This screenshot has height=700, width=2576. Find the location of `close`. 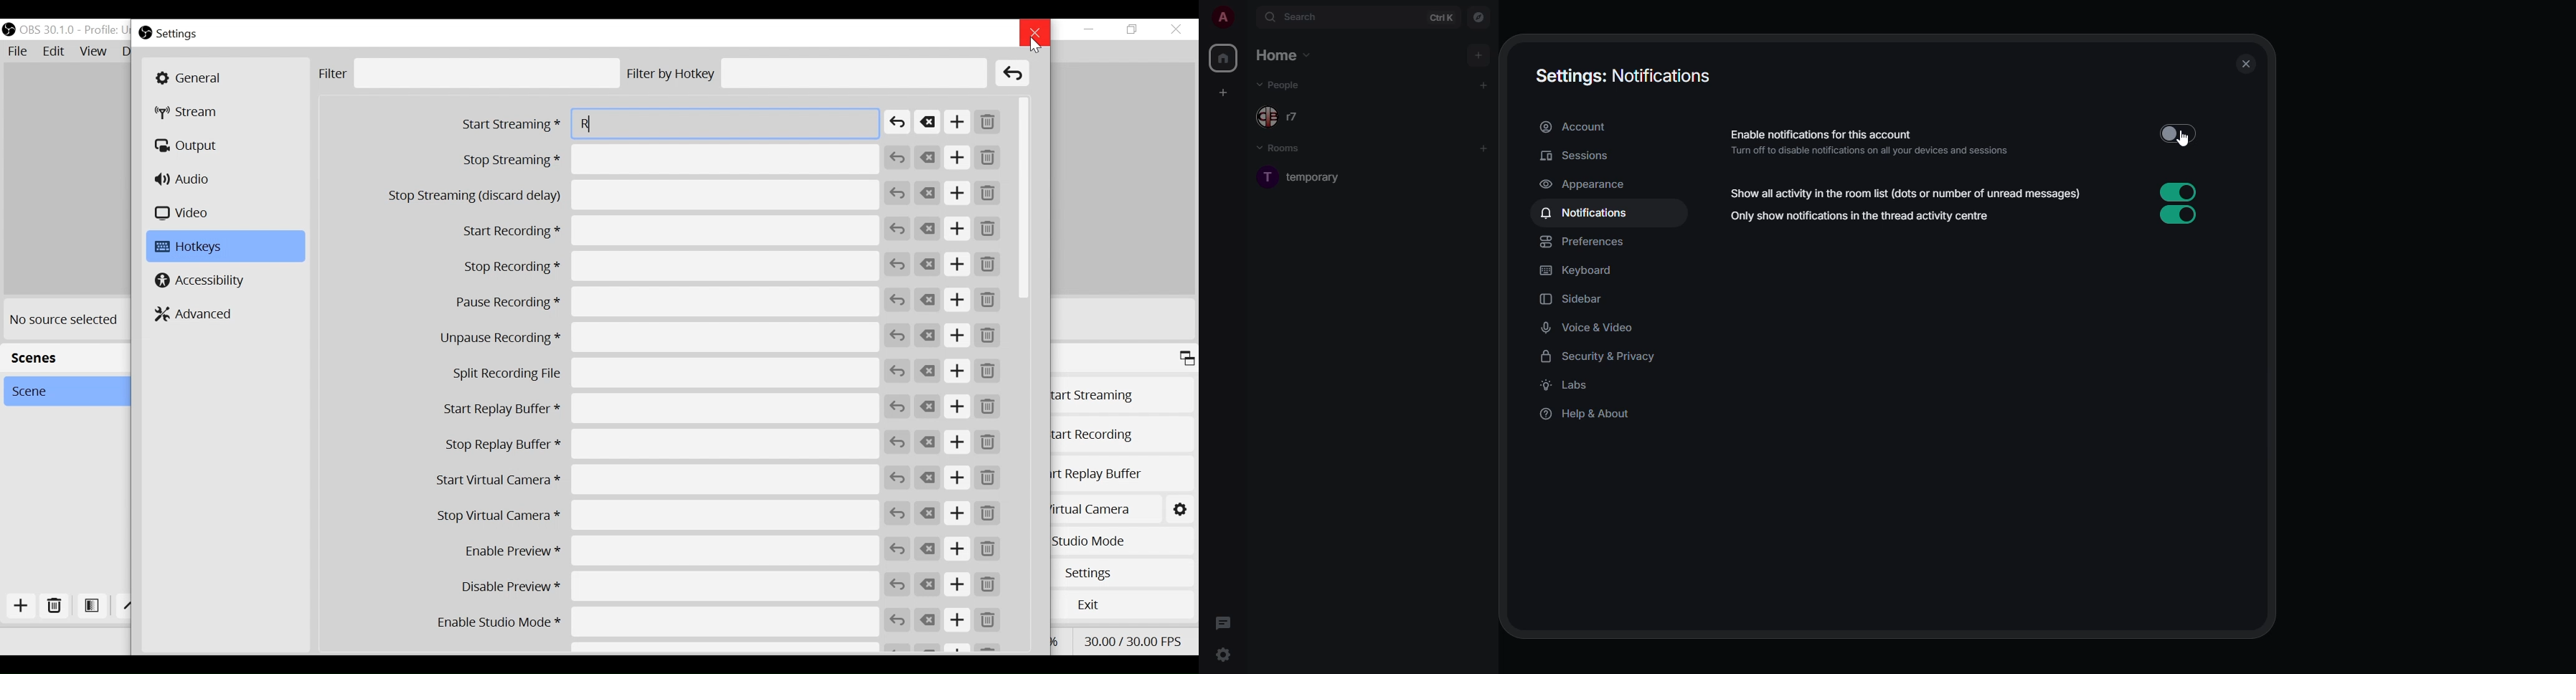

close is located at coordinates (2245, 64).